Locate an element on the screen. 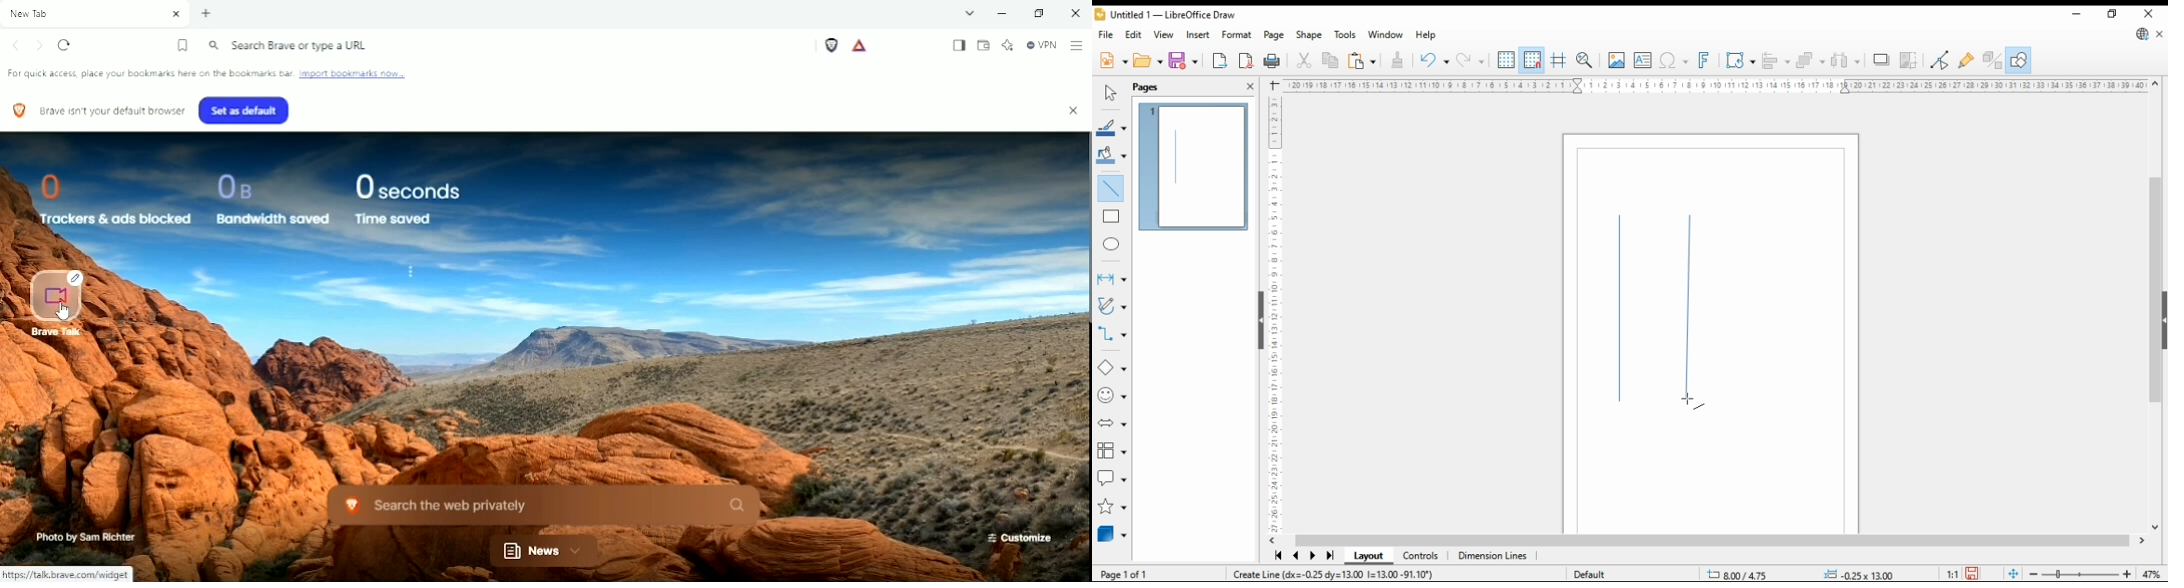  view is located at coordinates (1164, 34).